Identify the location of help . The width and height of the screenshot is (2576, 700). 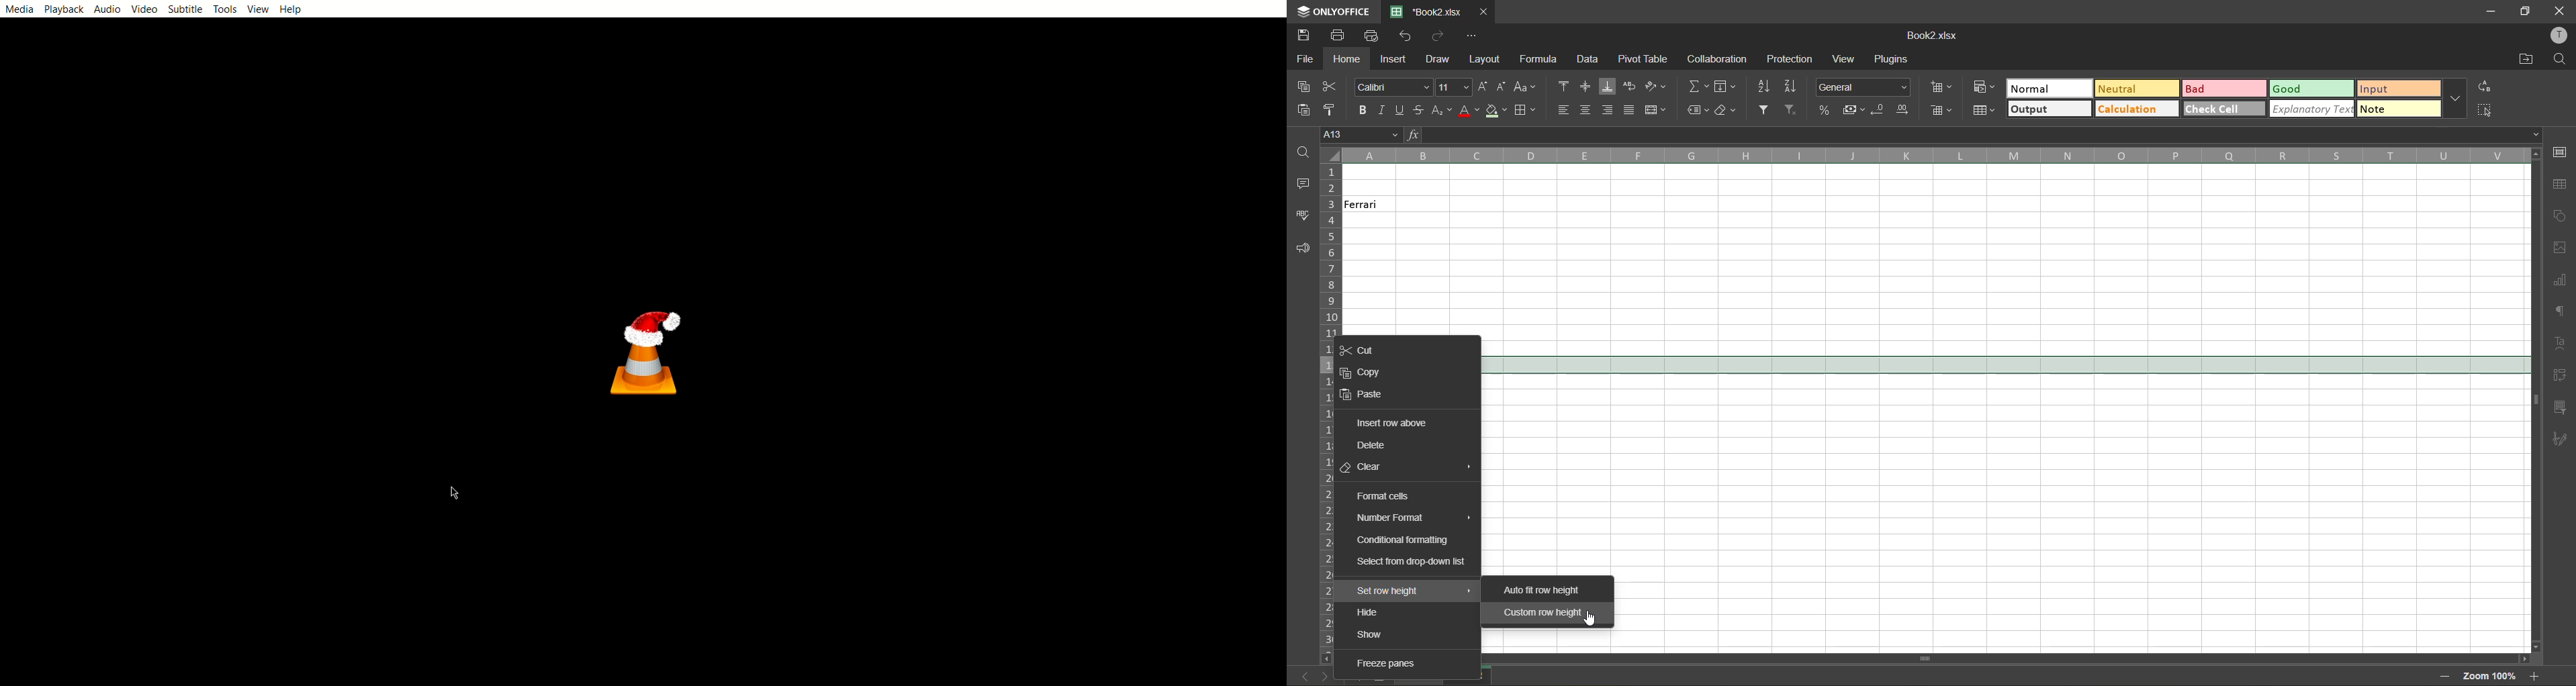
(292, 11).